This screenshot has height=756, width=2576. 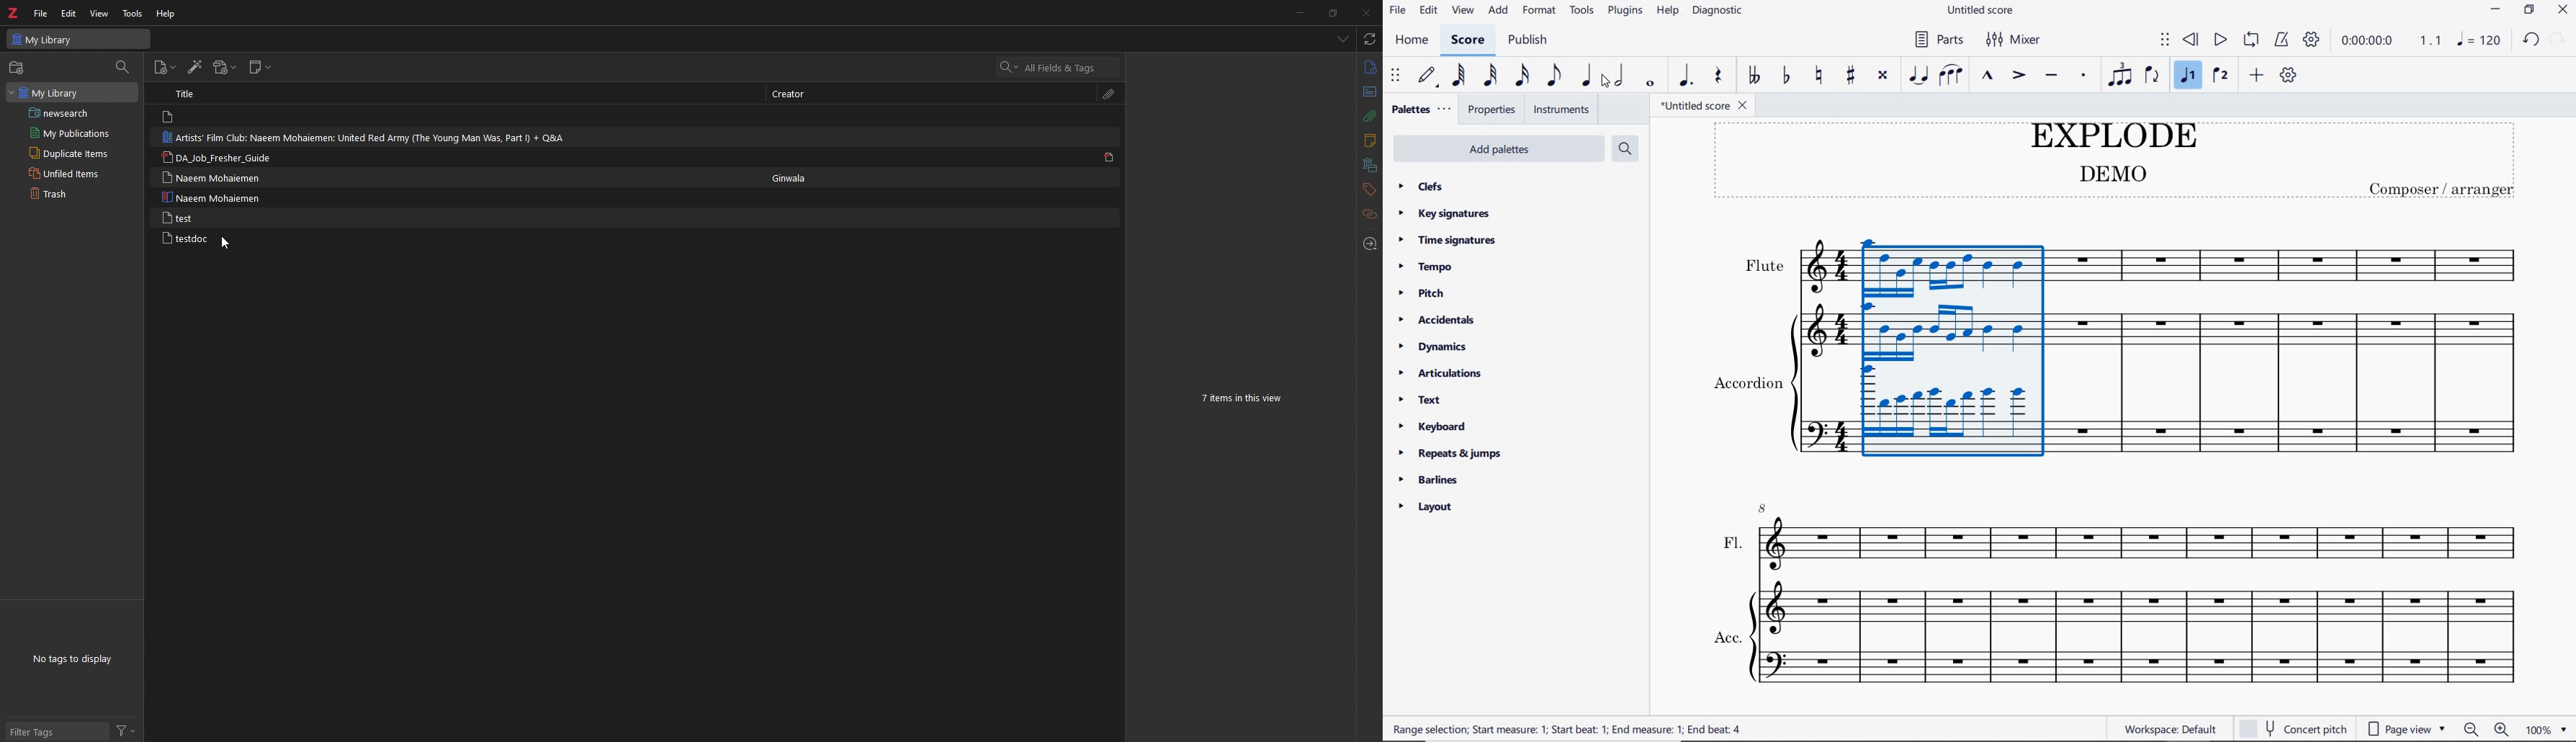 What do you see at coordinates (2016, 76) in the screenshot?
I see `accent` at bounding box center [2016, 76].